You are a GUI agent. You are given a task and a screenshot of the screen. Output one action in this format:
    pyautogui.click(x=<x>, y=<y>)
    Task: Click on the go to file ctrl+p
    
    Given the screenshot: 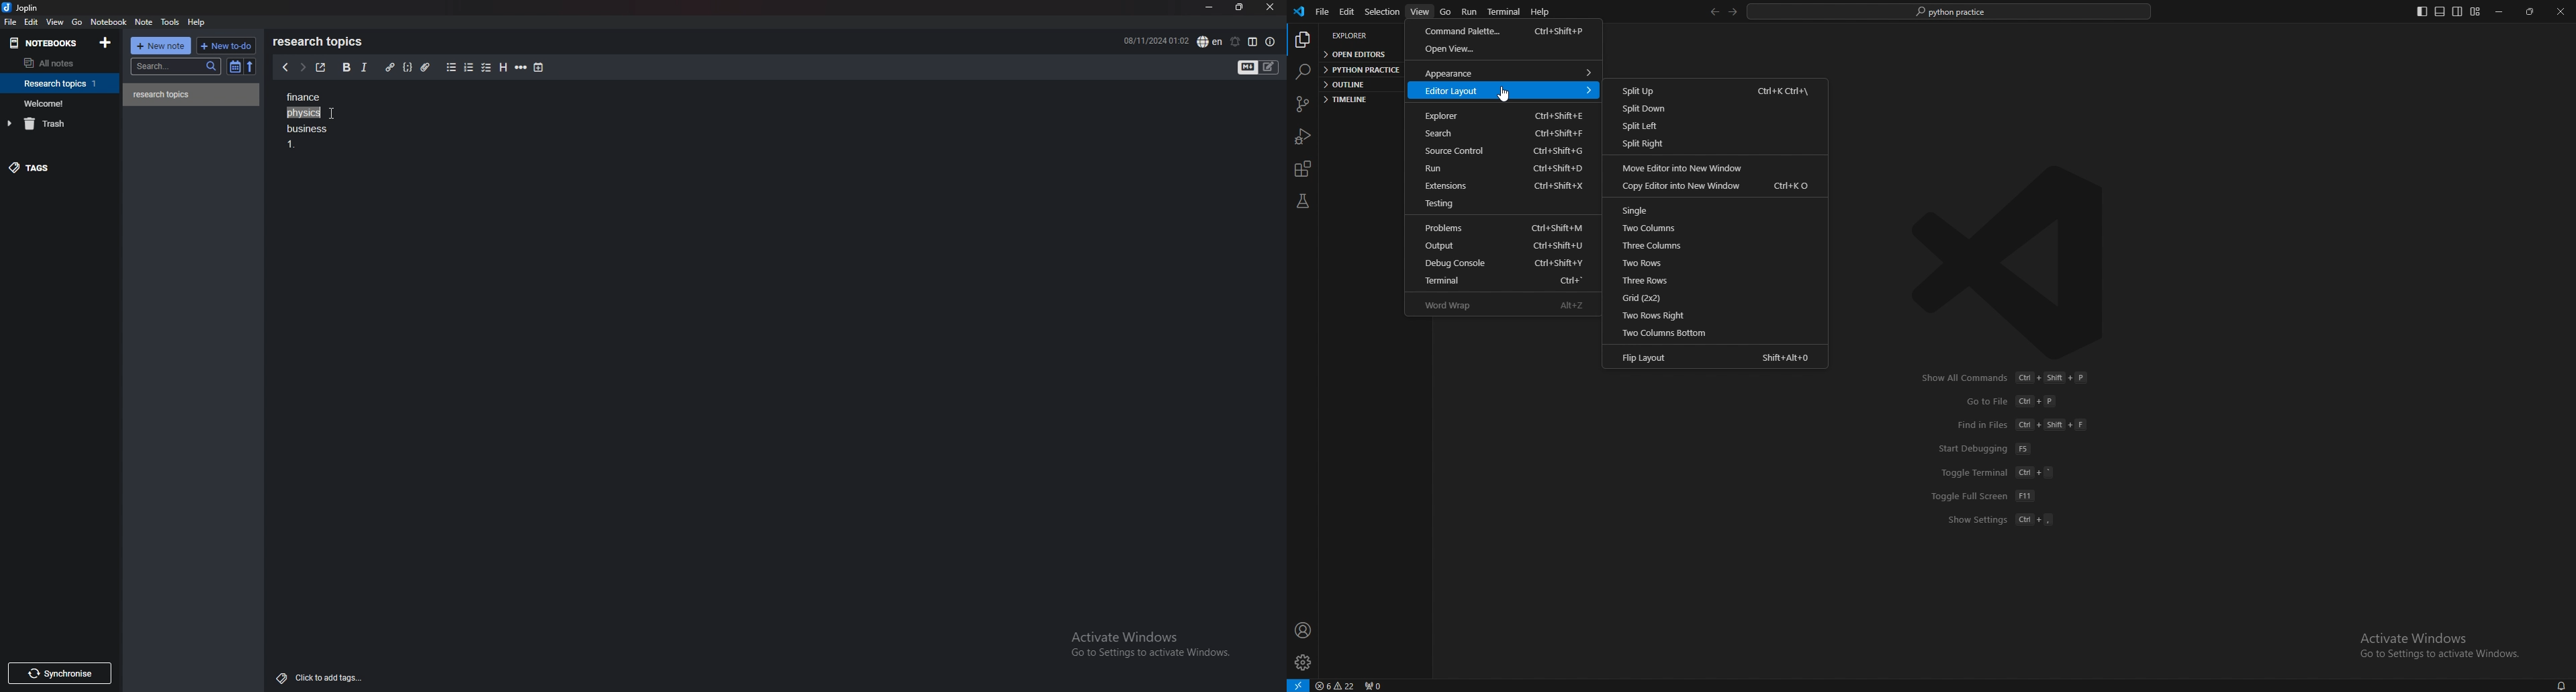 What is the action you would take?
    pyautogui.click(x=2015, y=401)
    